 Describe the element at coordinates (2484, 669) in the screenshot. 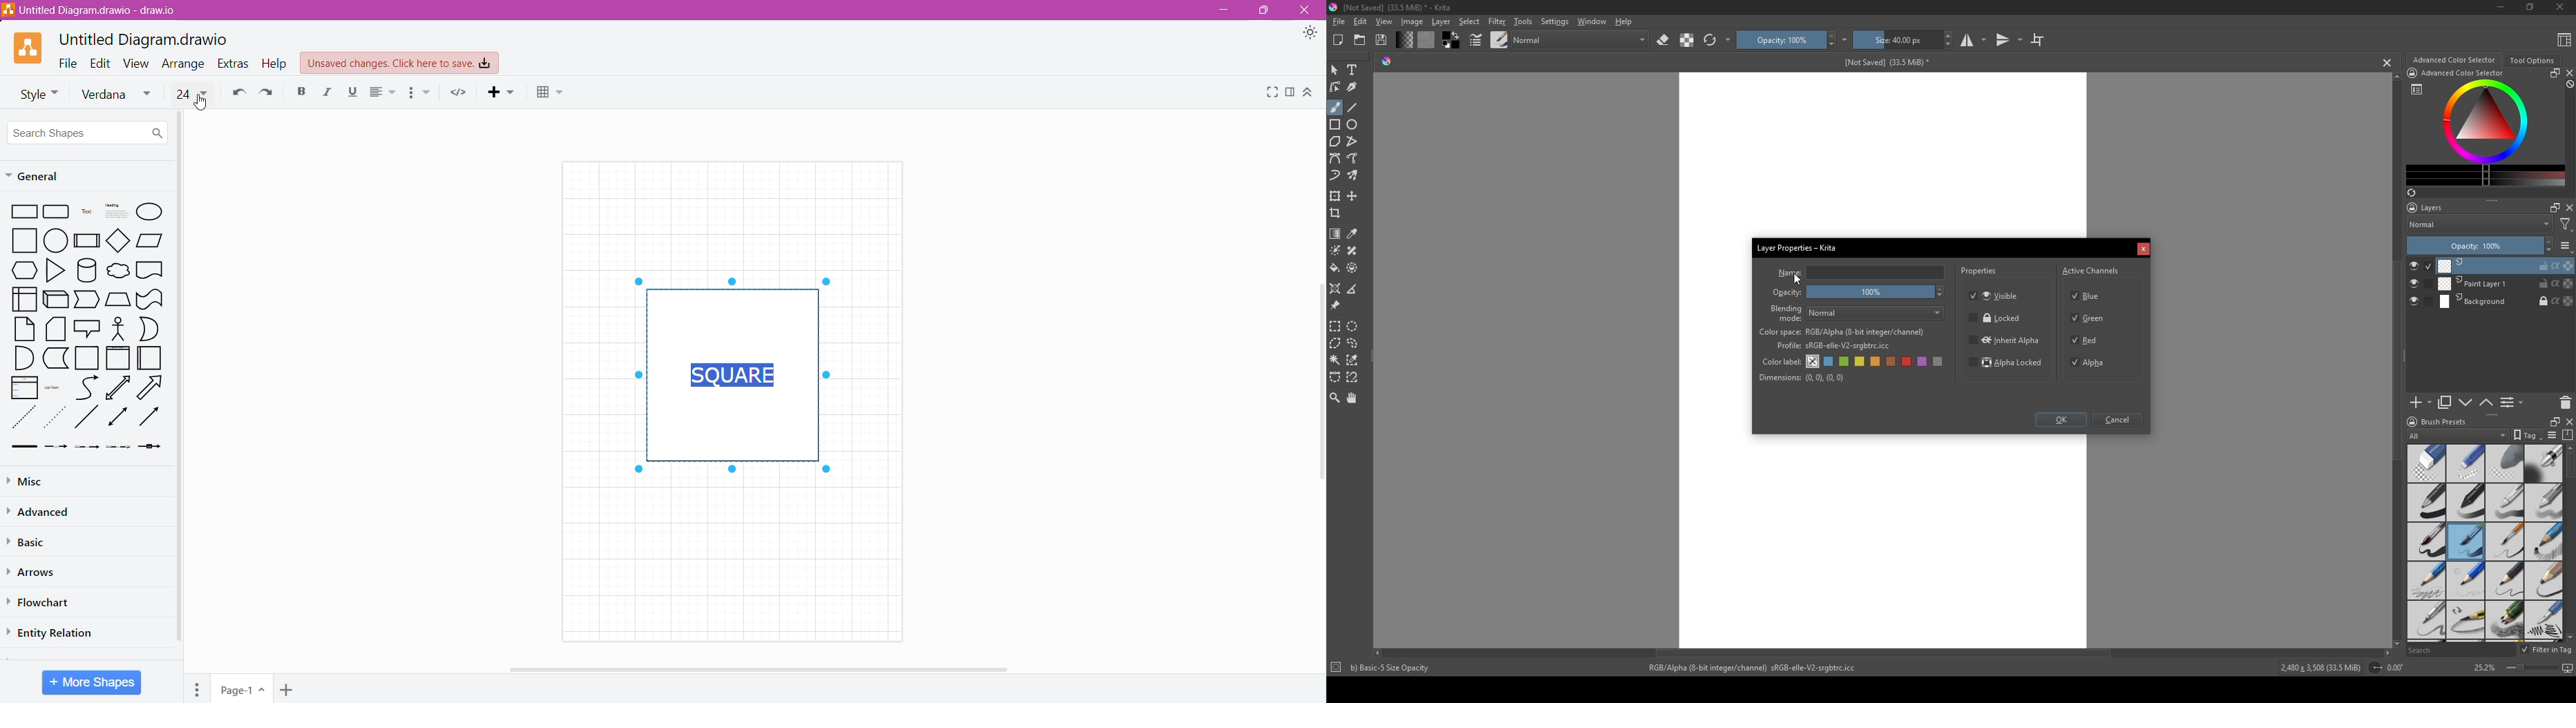

I see `25.2%` at that location.